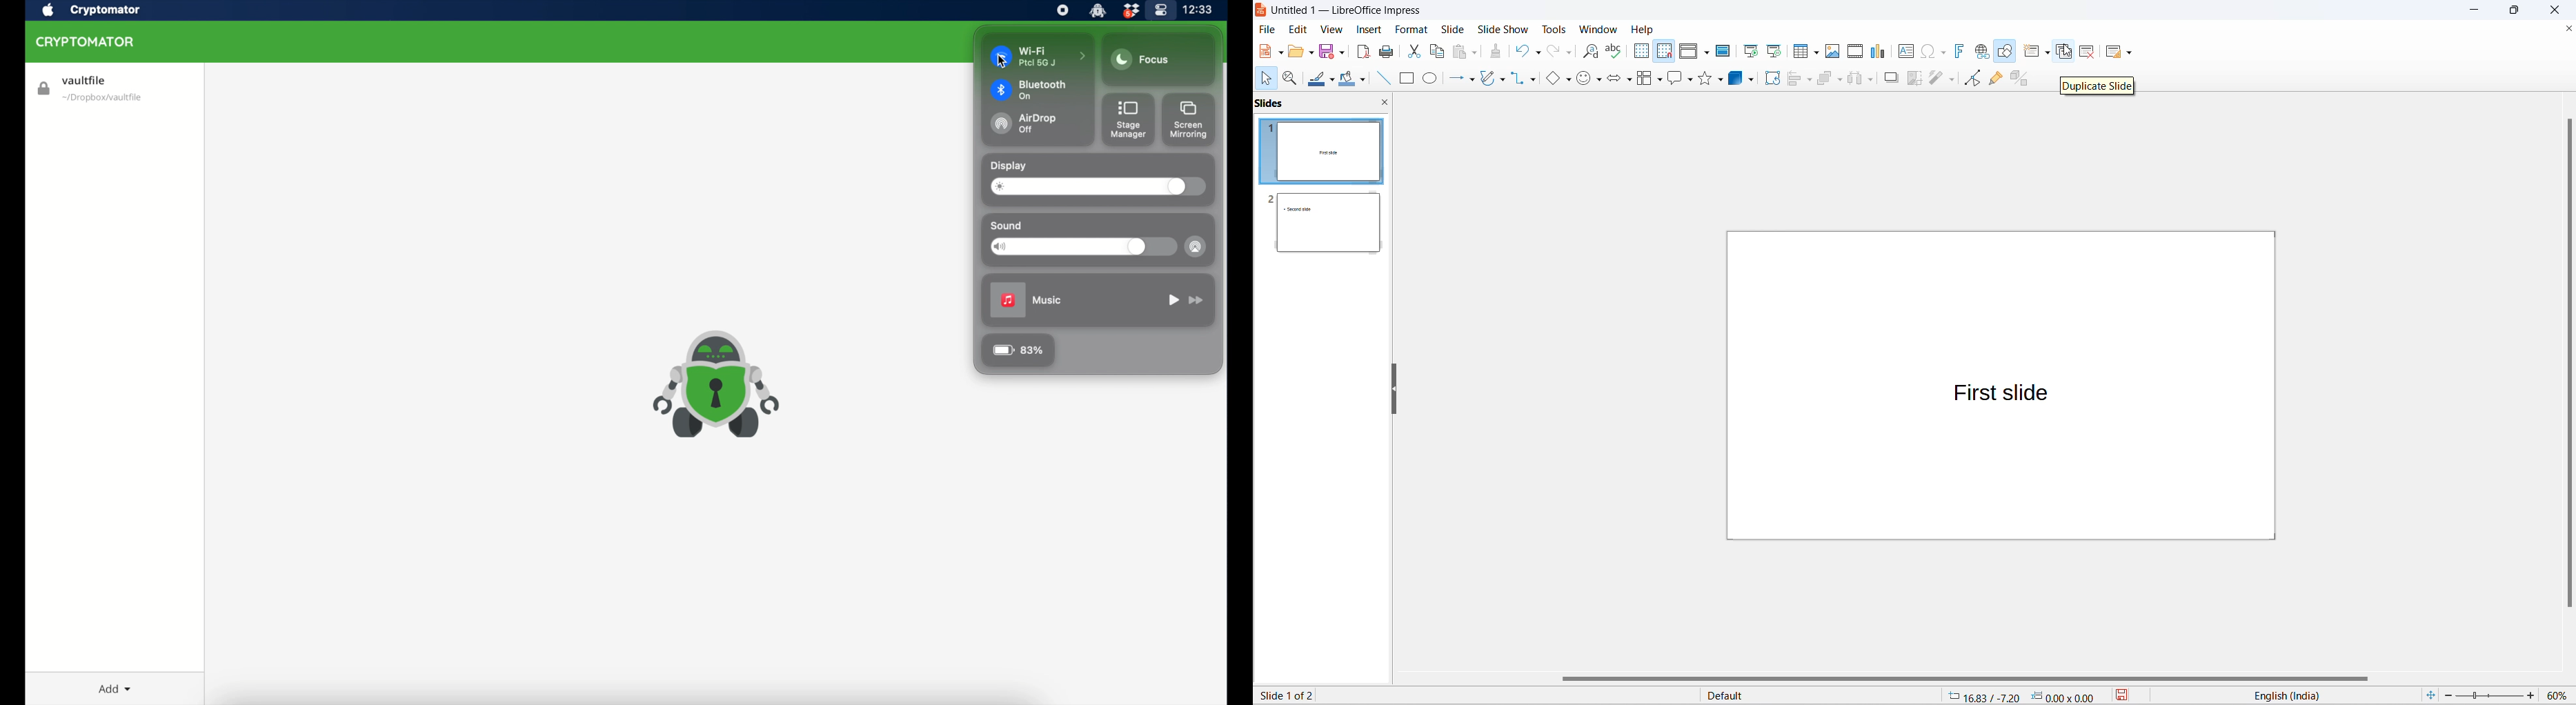 This screenshot has height=728, width=2576. I want to click on help, so click(1642, 28).